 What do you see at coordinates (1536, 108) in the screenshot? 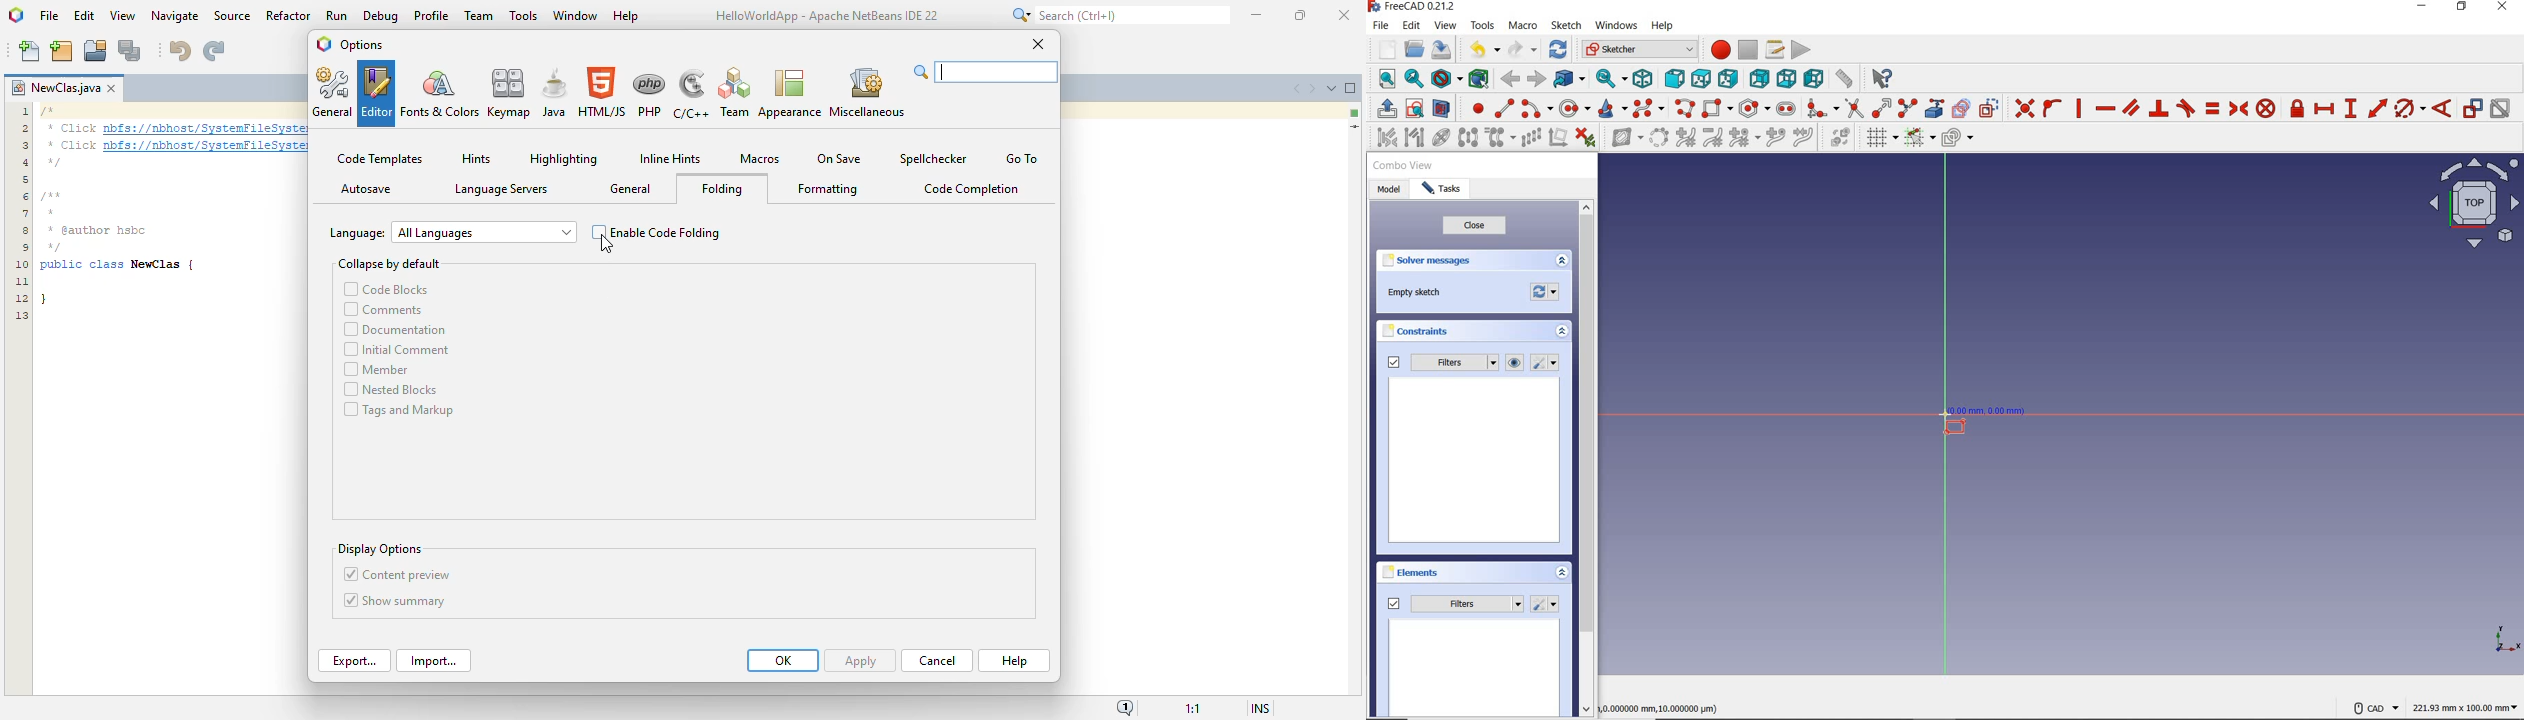
I see `create arc` at bounding box center [1536, 108].